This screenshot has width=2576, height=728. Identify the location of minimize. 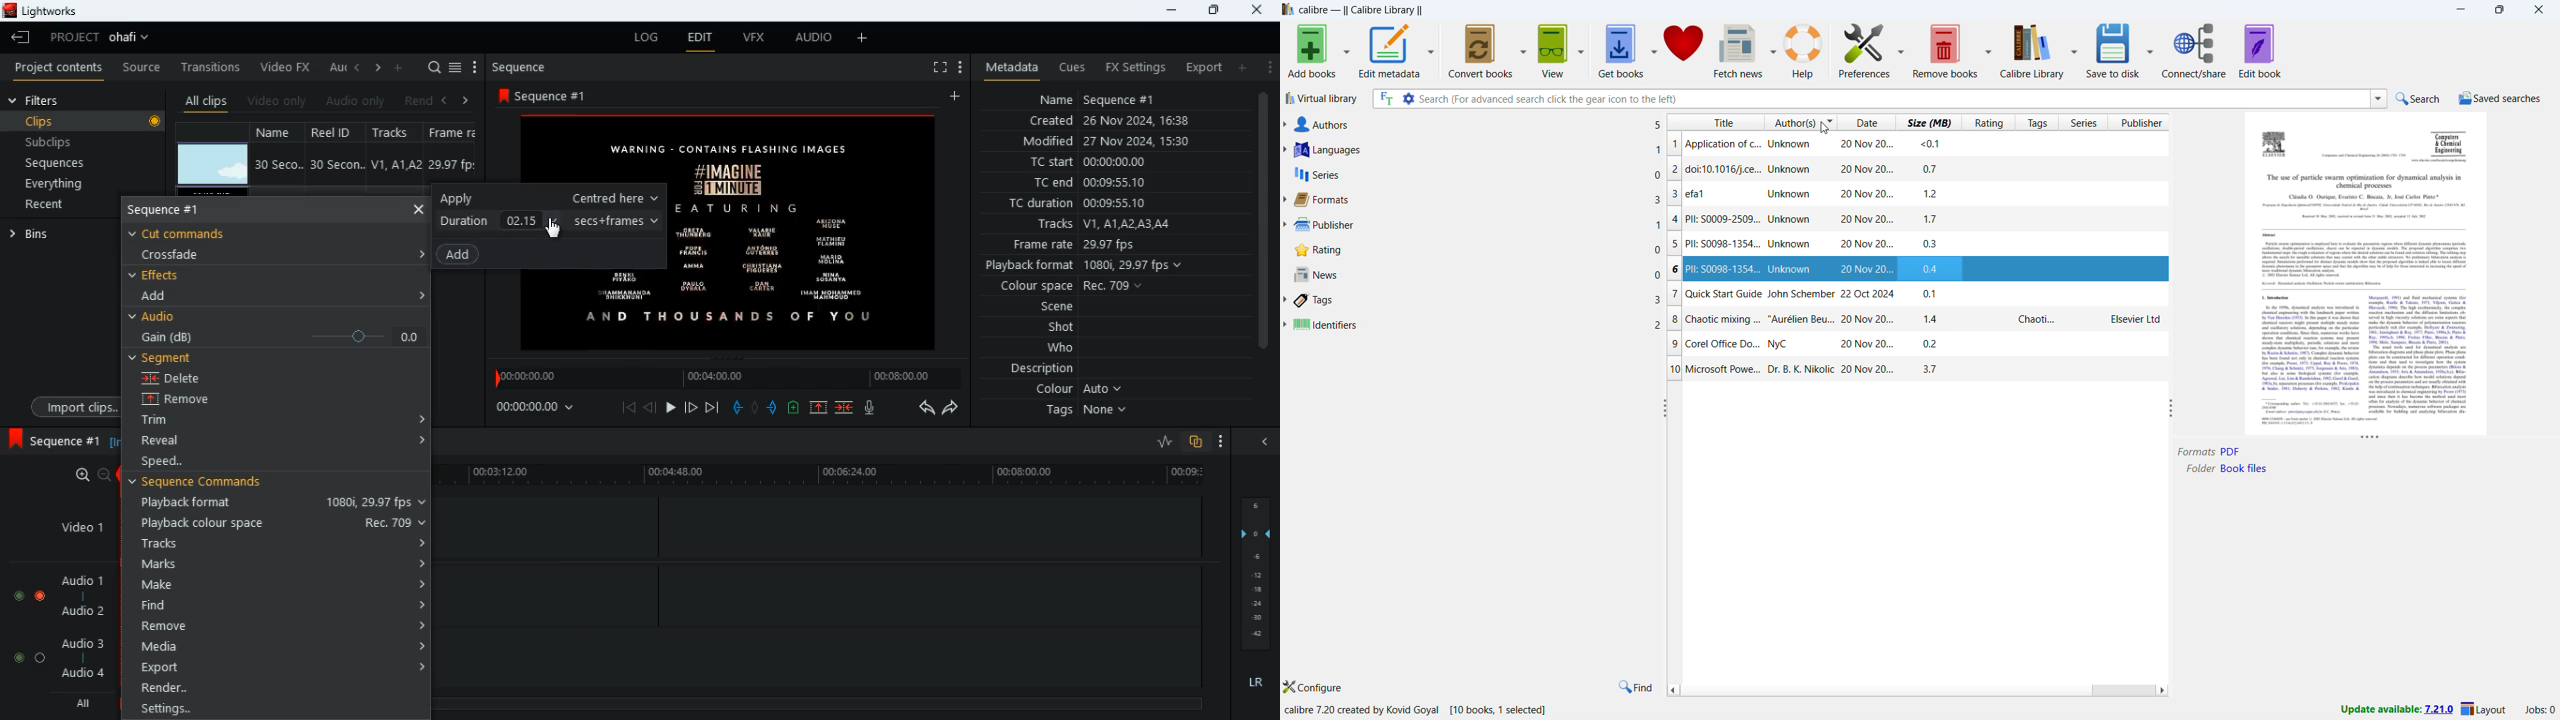
(1168, 10).